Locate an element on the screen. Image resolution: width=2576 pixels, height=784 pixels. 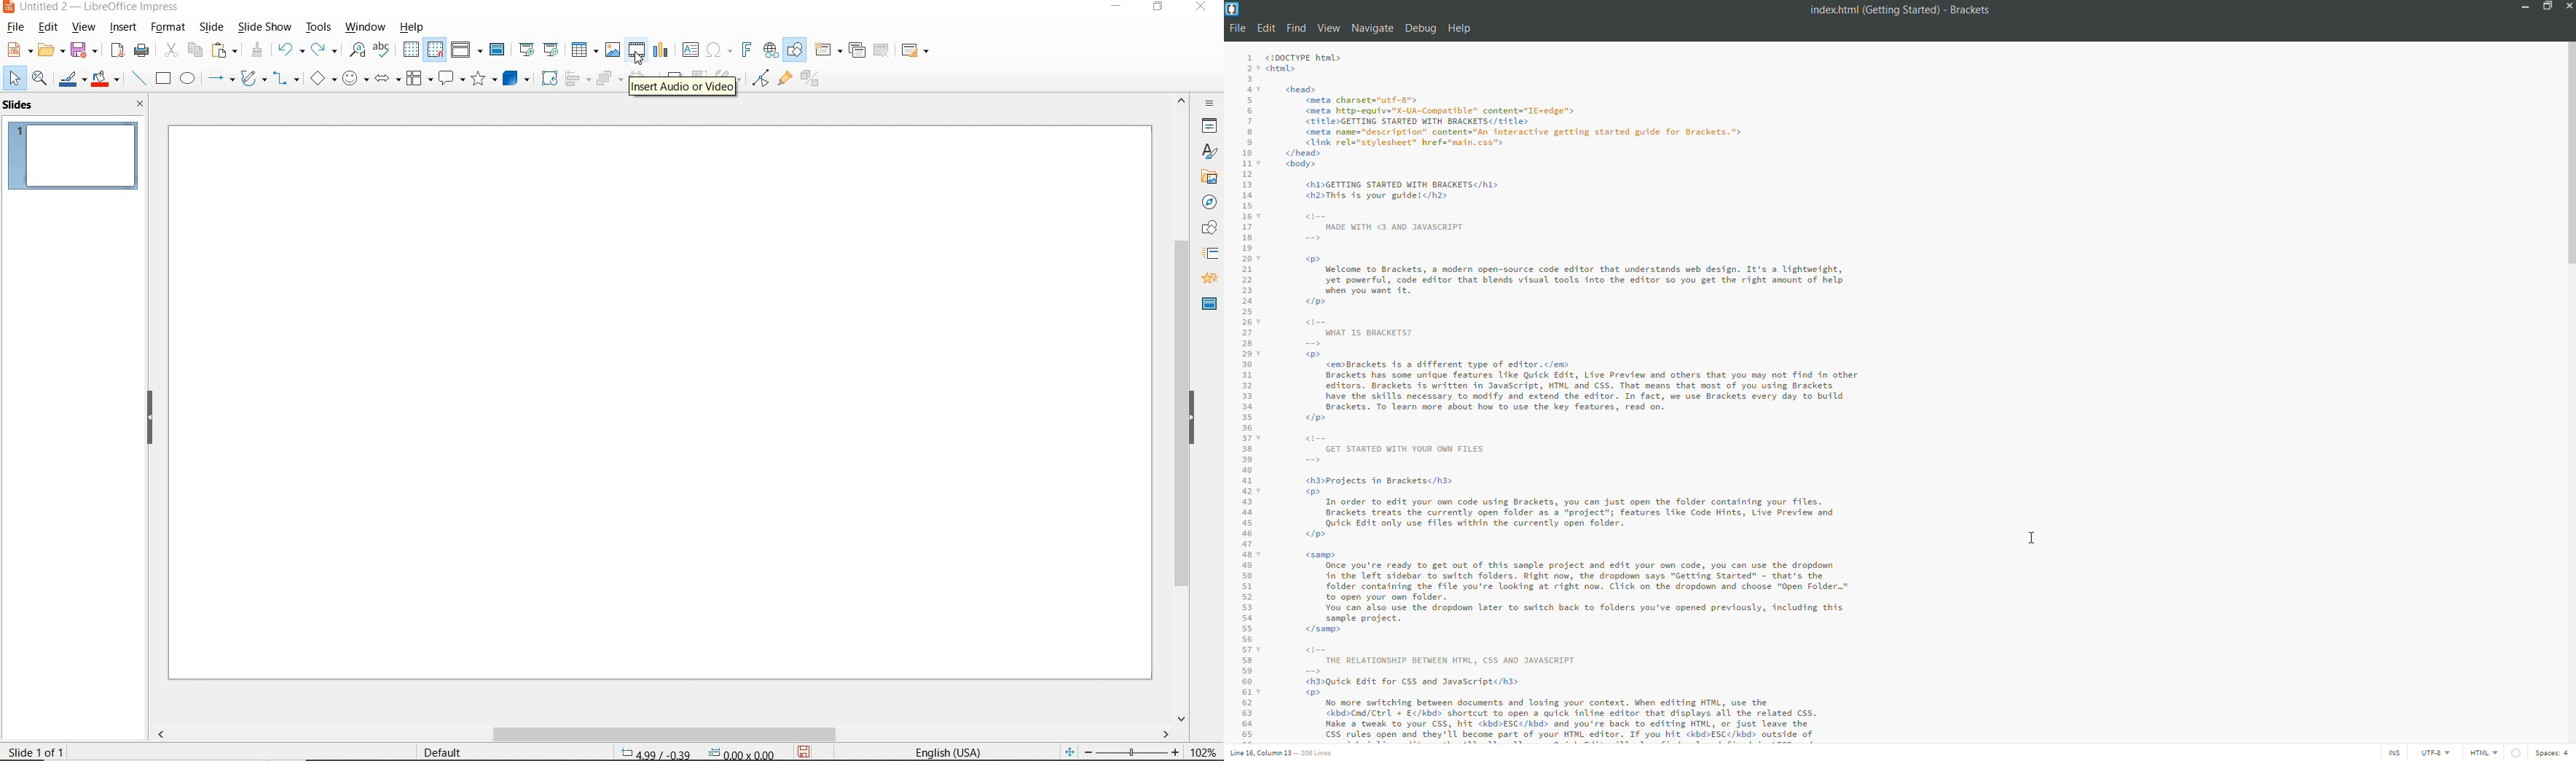
NAVIGATOR is located at coordinates (1209, 204).